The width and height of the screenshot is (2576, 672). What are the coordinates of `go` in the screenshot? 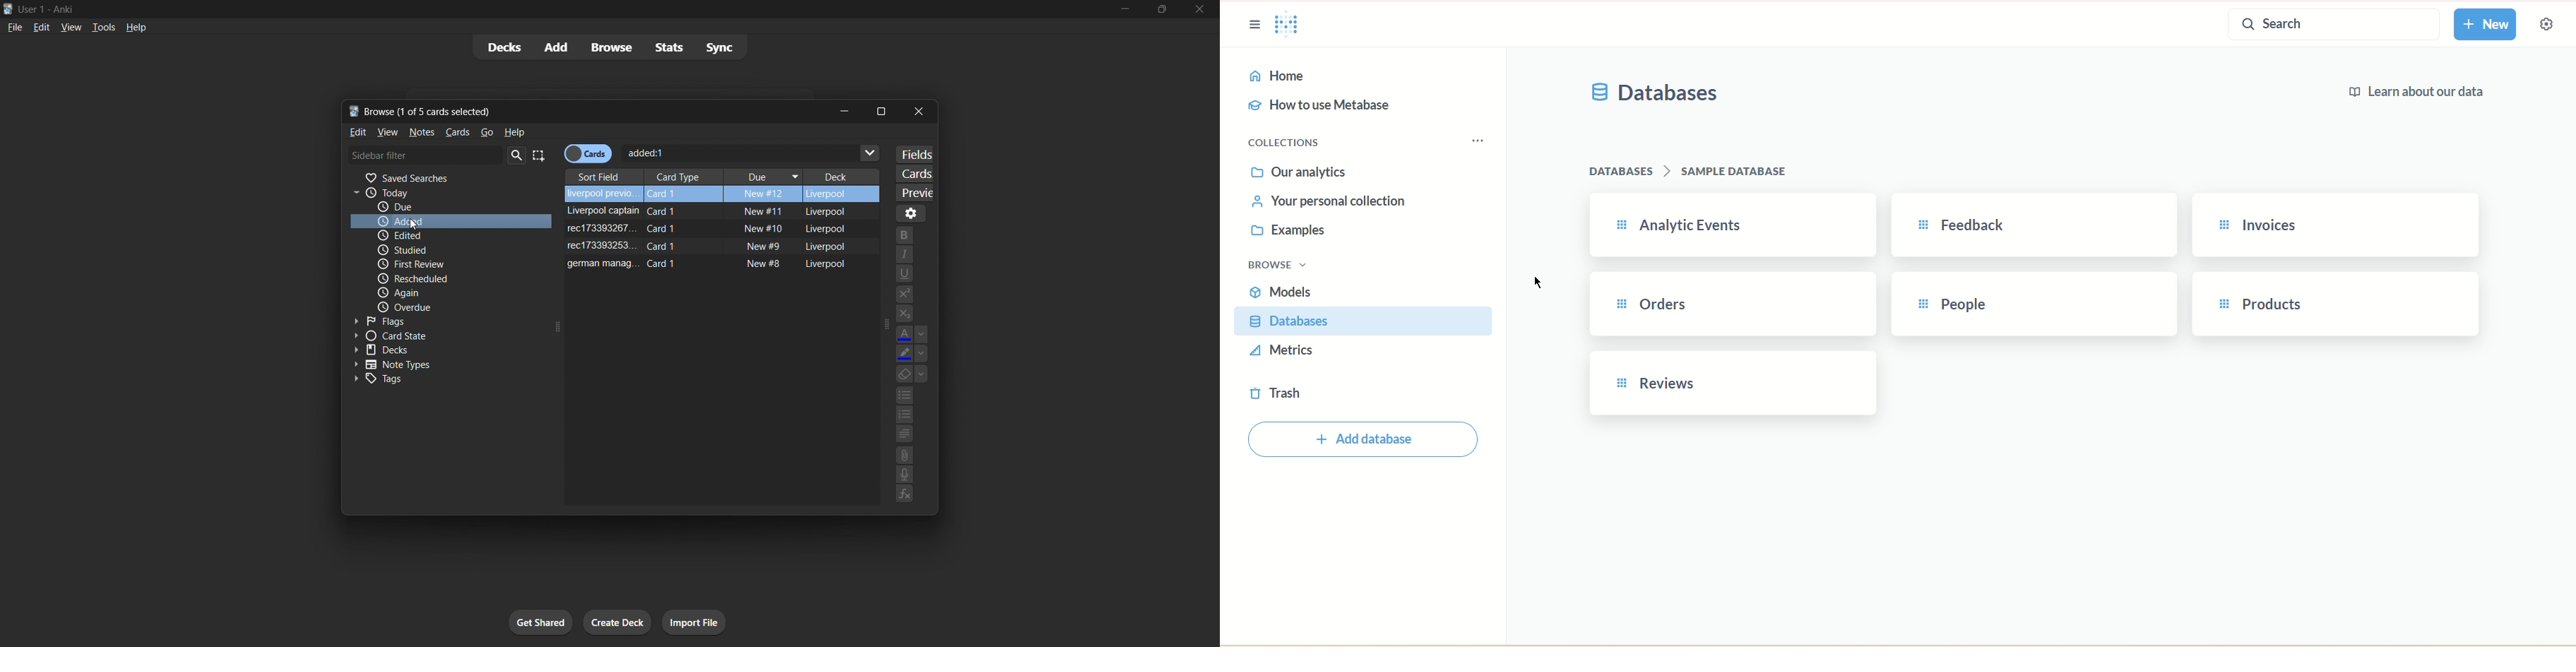 It's located at (487, 132).